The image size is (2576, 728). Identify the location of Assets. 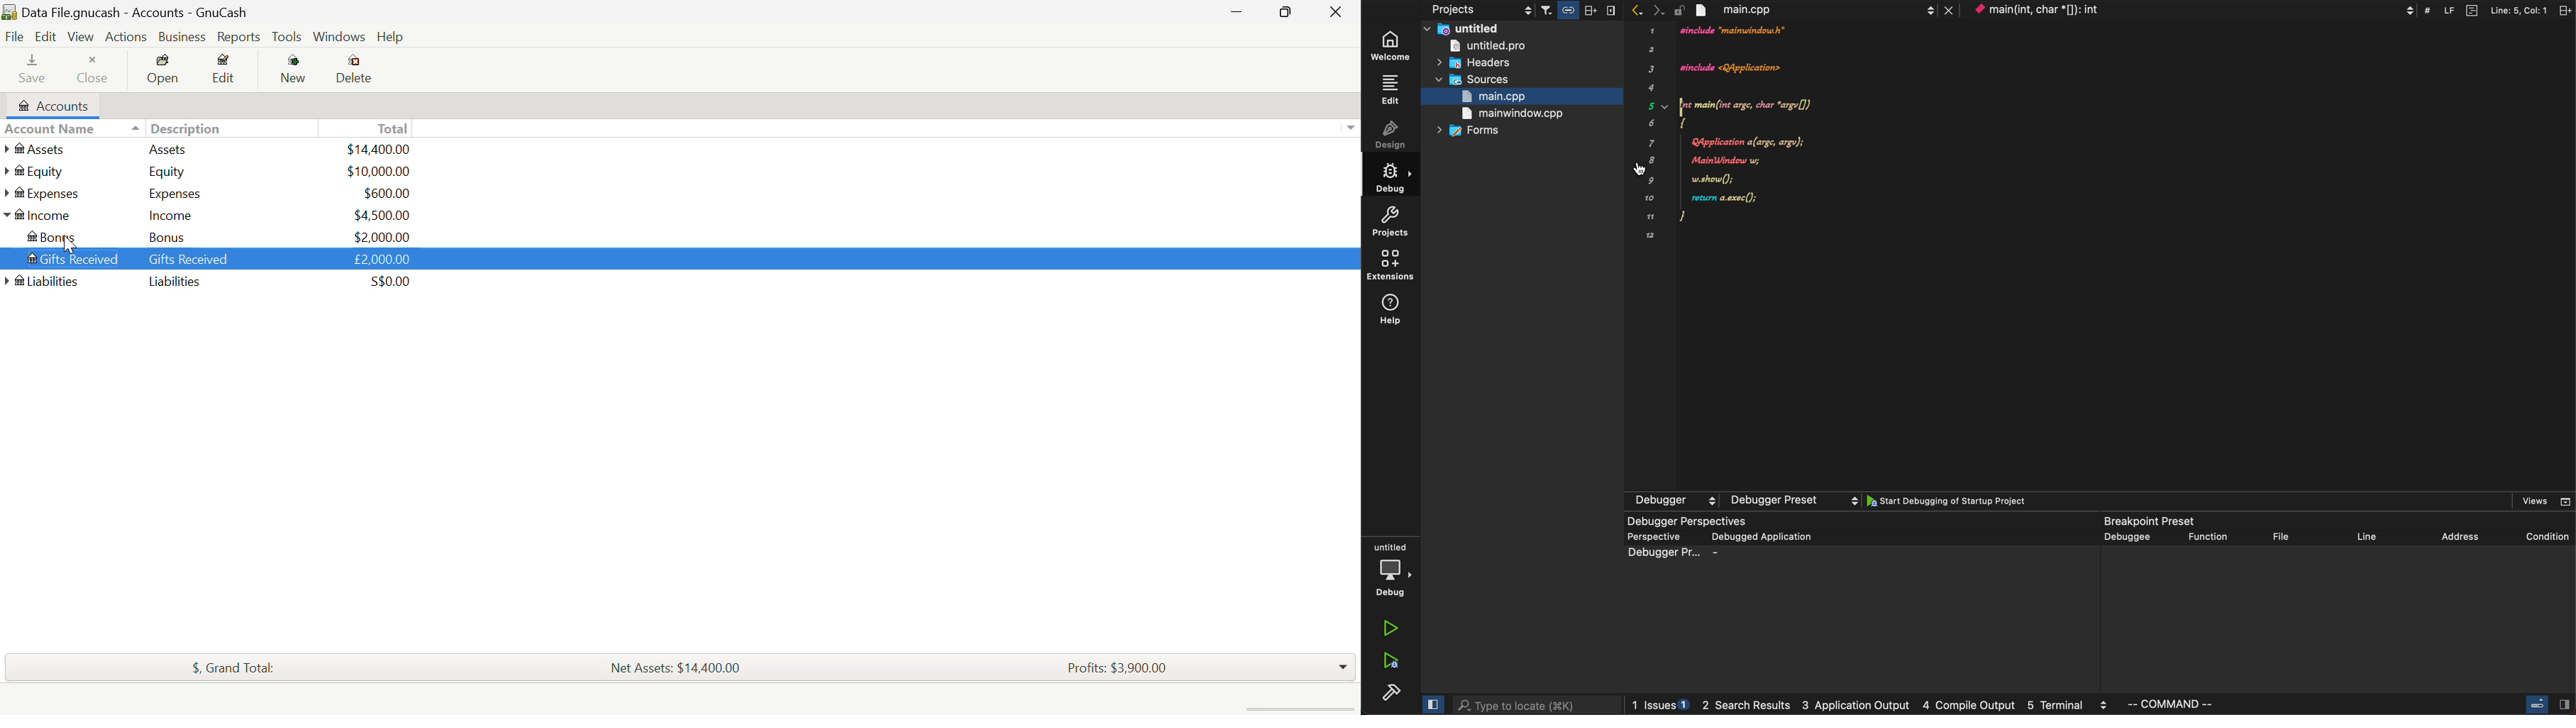
(39, 150).